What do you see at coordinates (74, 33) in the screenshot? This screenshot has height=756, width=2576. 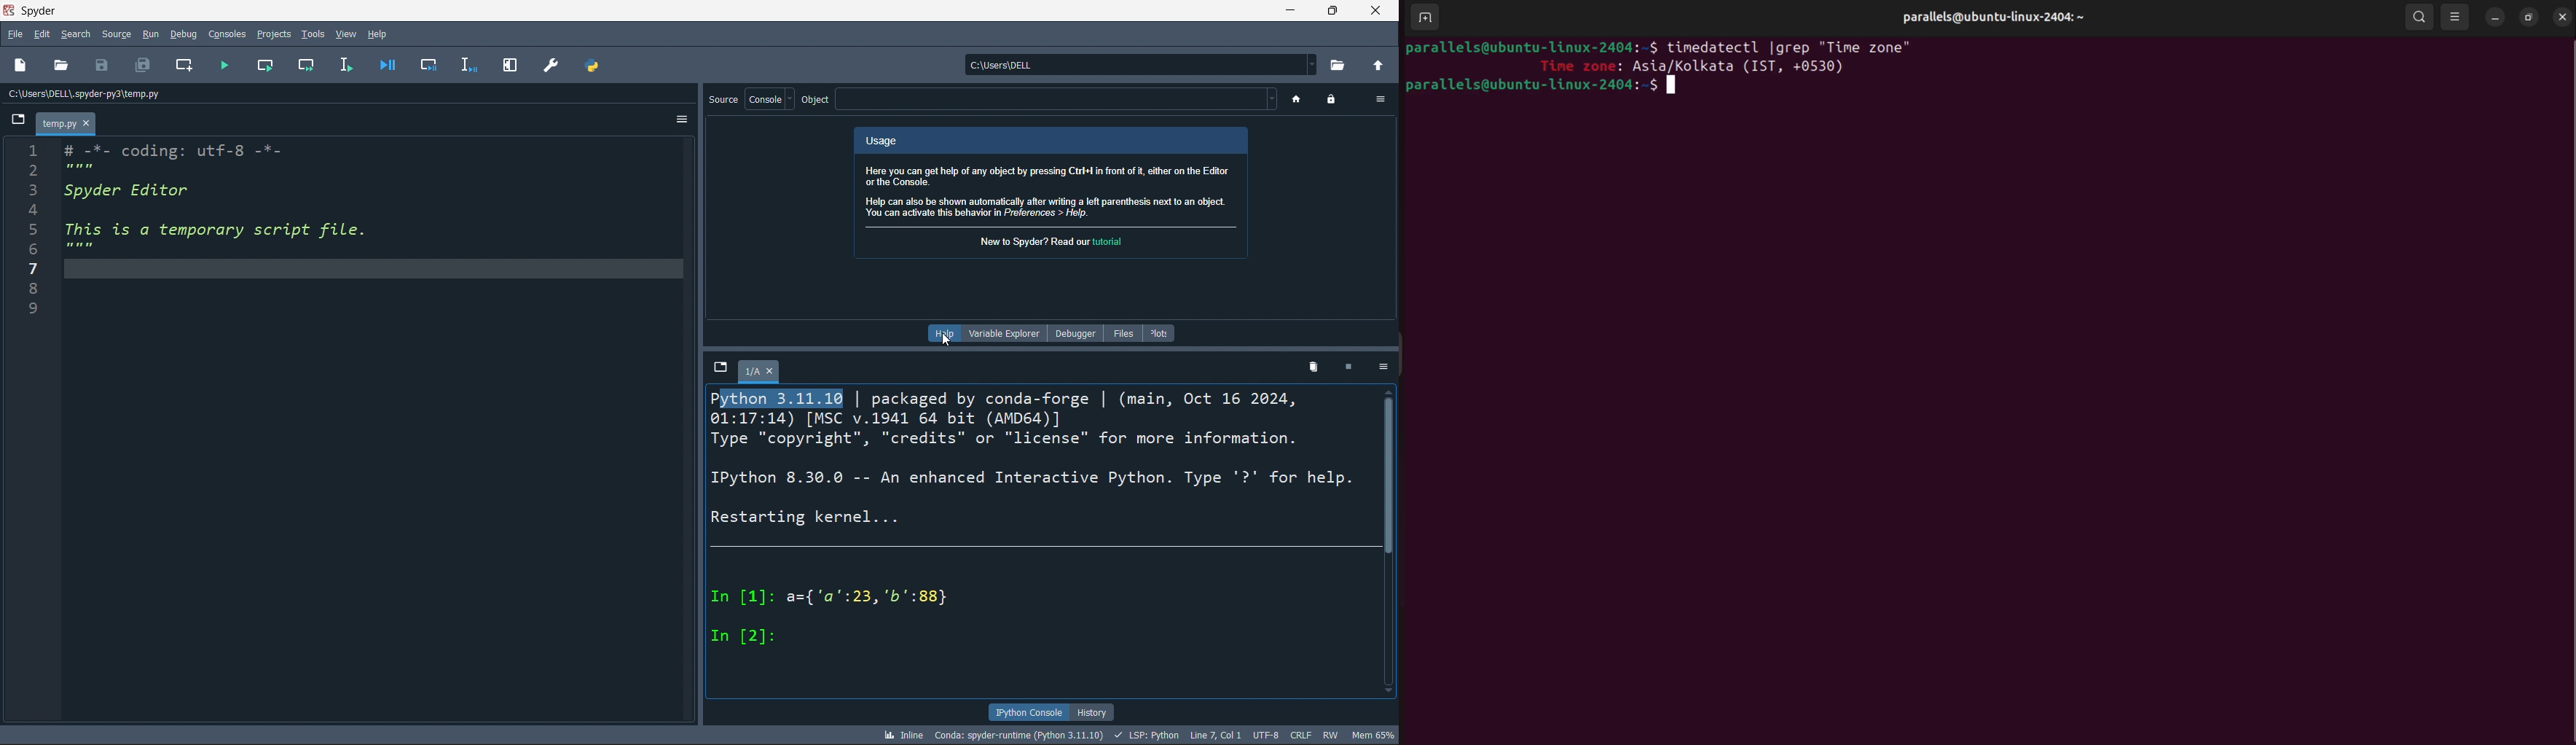 I see `search` at bounding box center [74, 33].